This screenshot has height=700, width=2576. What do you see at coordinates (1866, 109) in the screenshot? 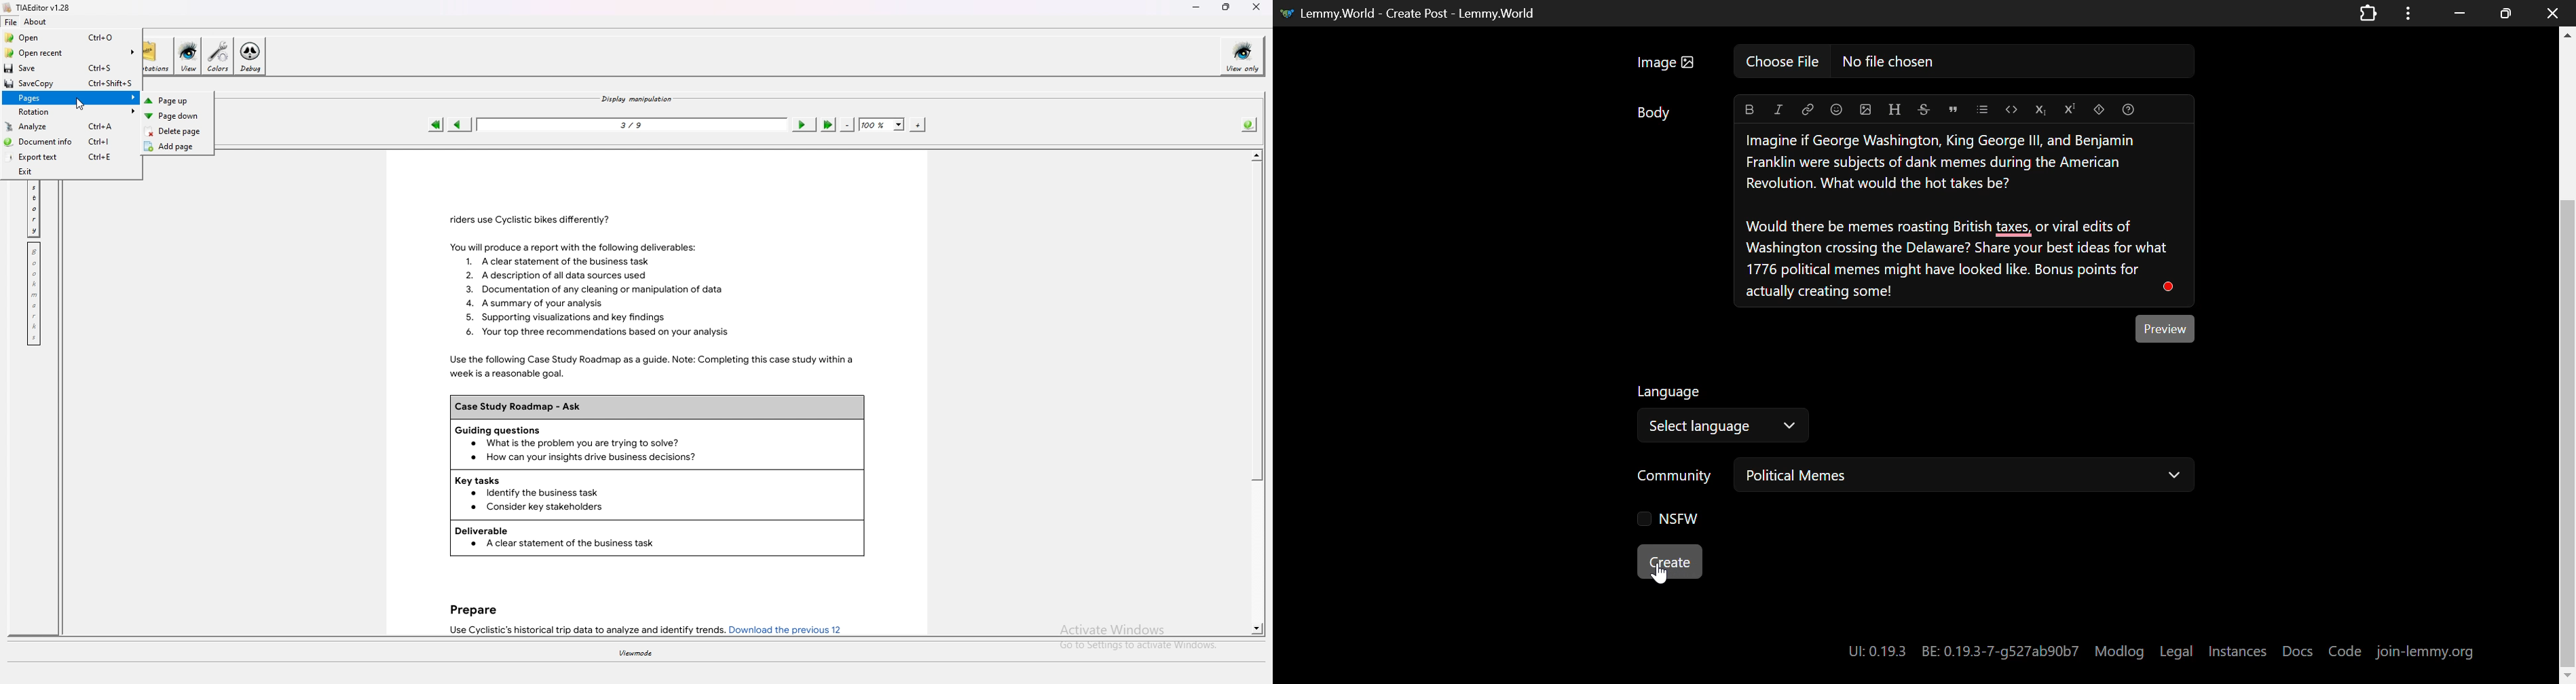
I see `Insert Image` at bounding box center [1866, 109].